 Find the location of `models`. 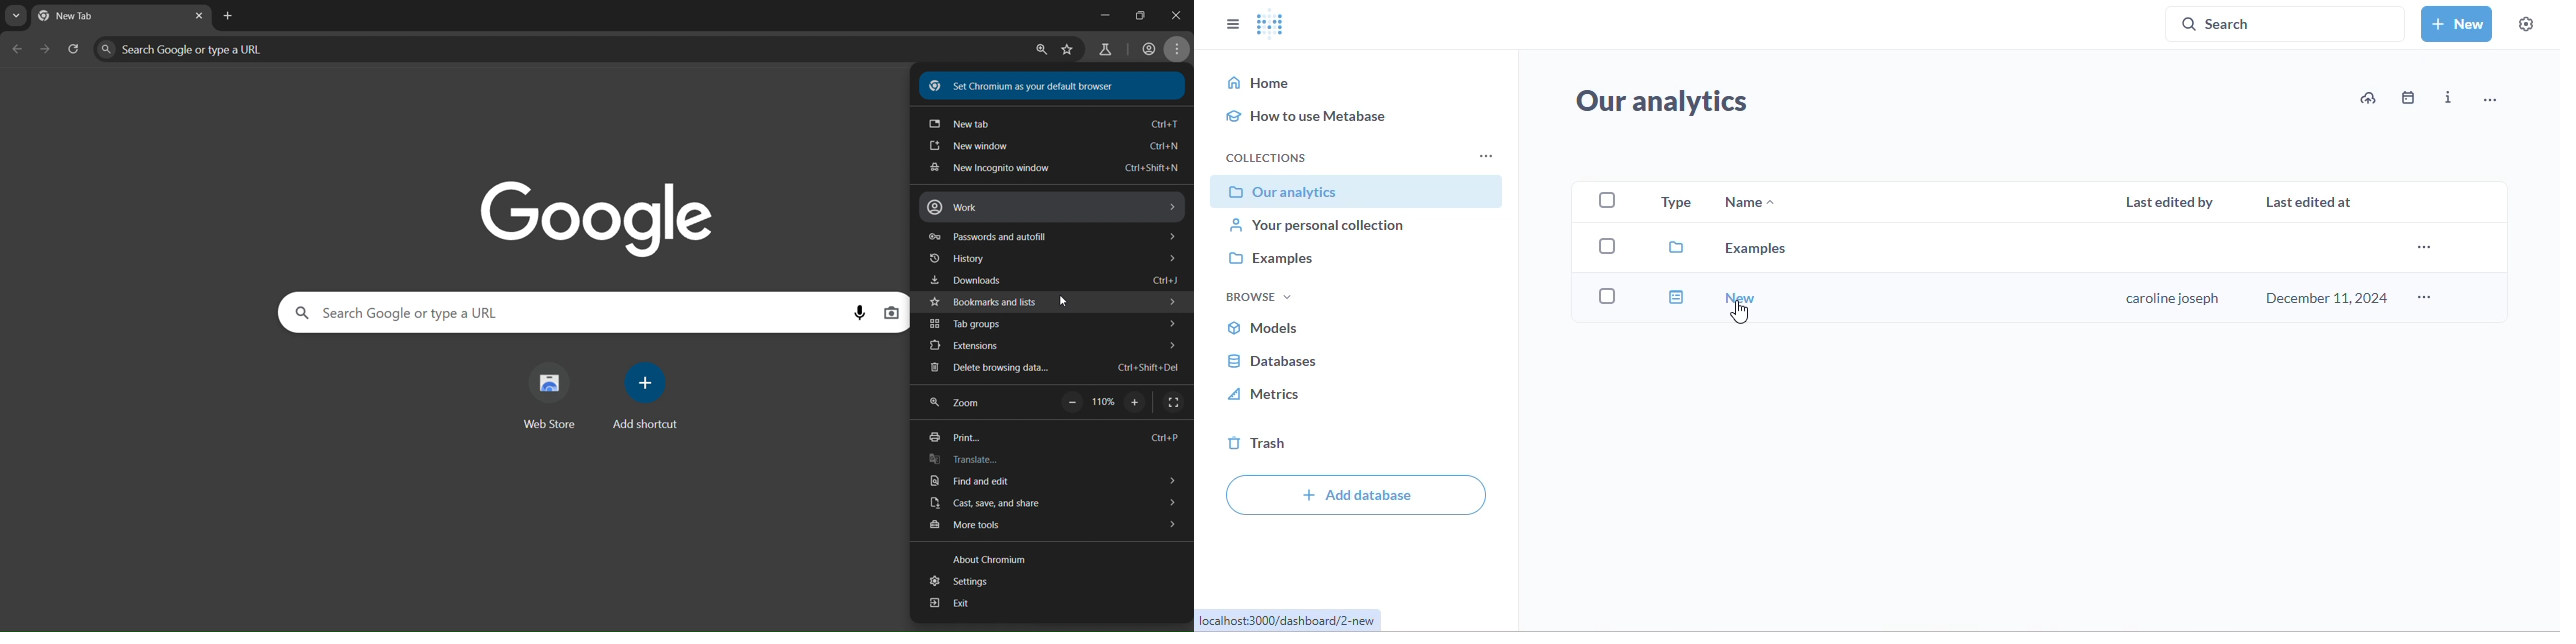

models is located at coordinates (1262, 329).